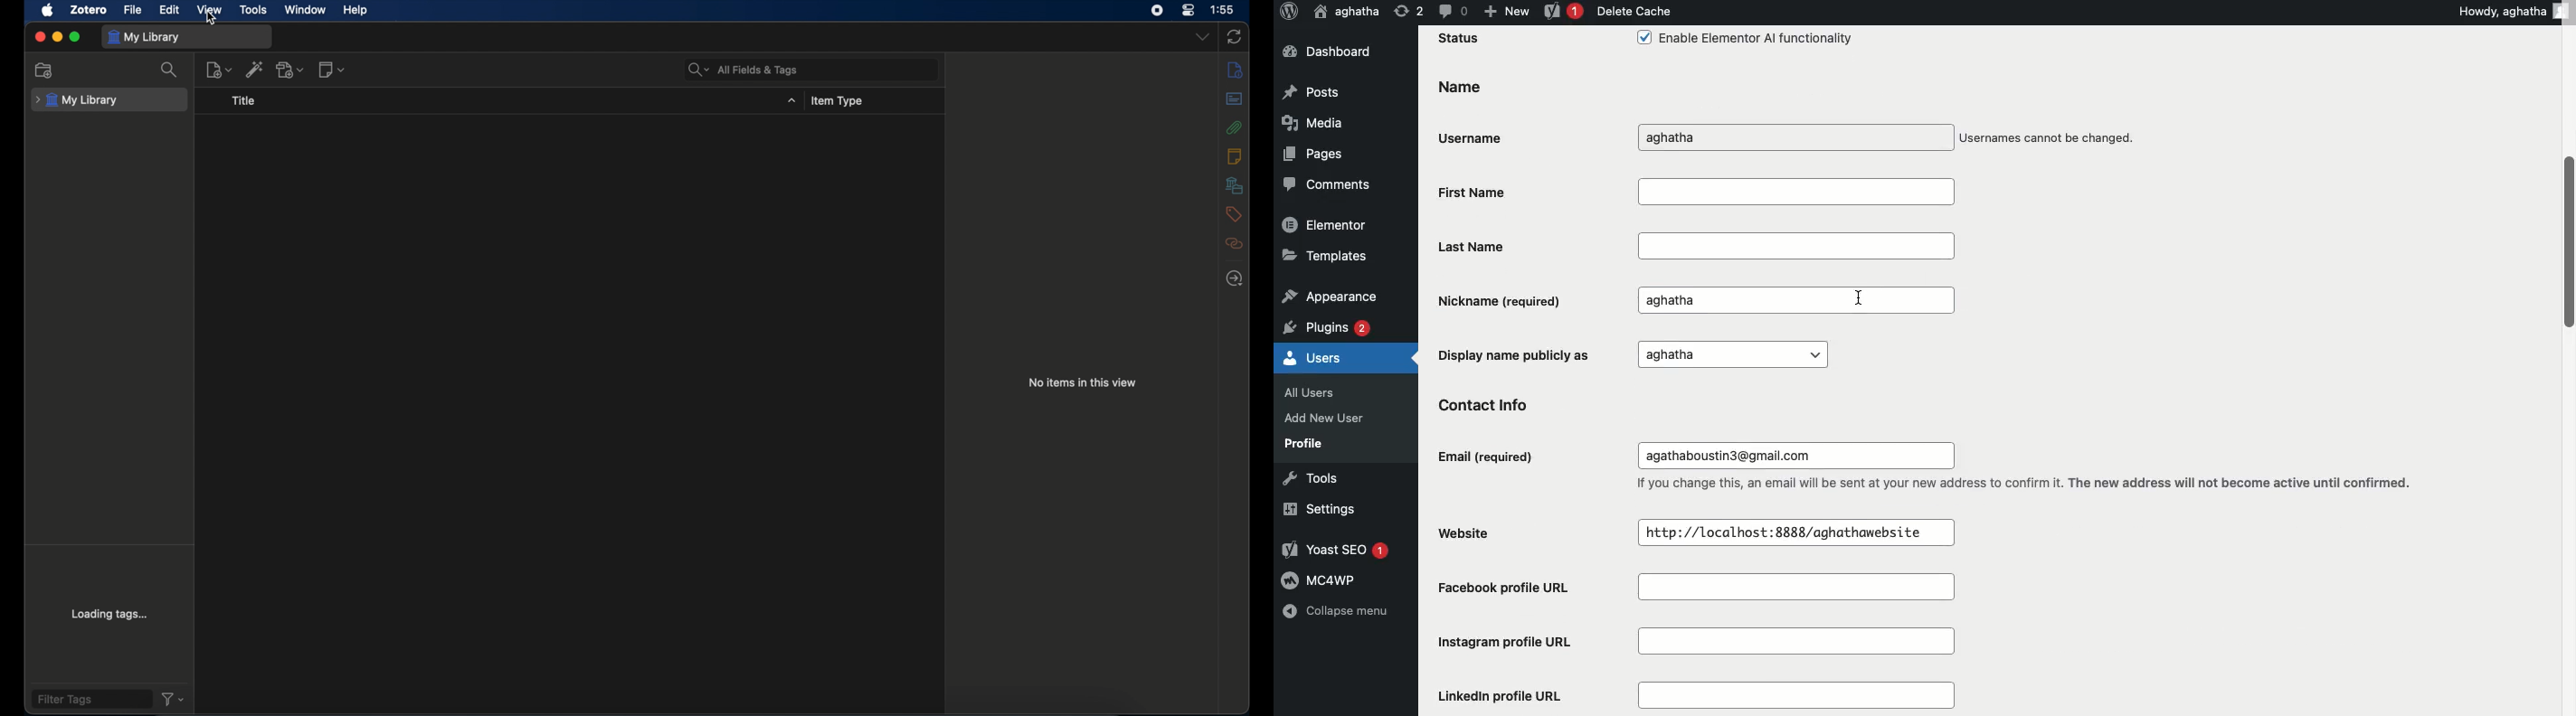 This screenshot has width=2576, height=728. Describe the element at coordinates (171, 70) in the screenshot. I see `search` at that location.